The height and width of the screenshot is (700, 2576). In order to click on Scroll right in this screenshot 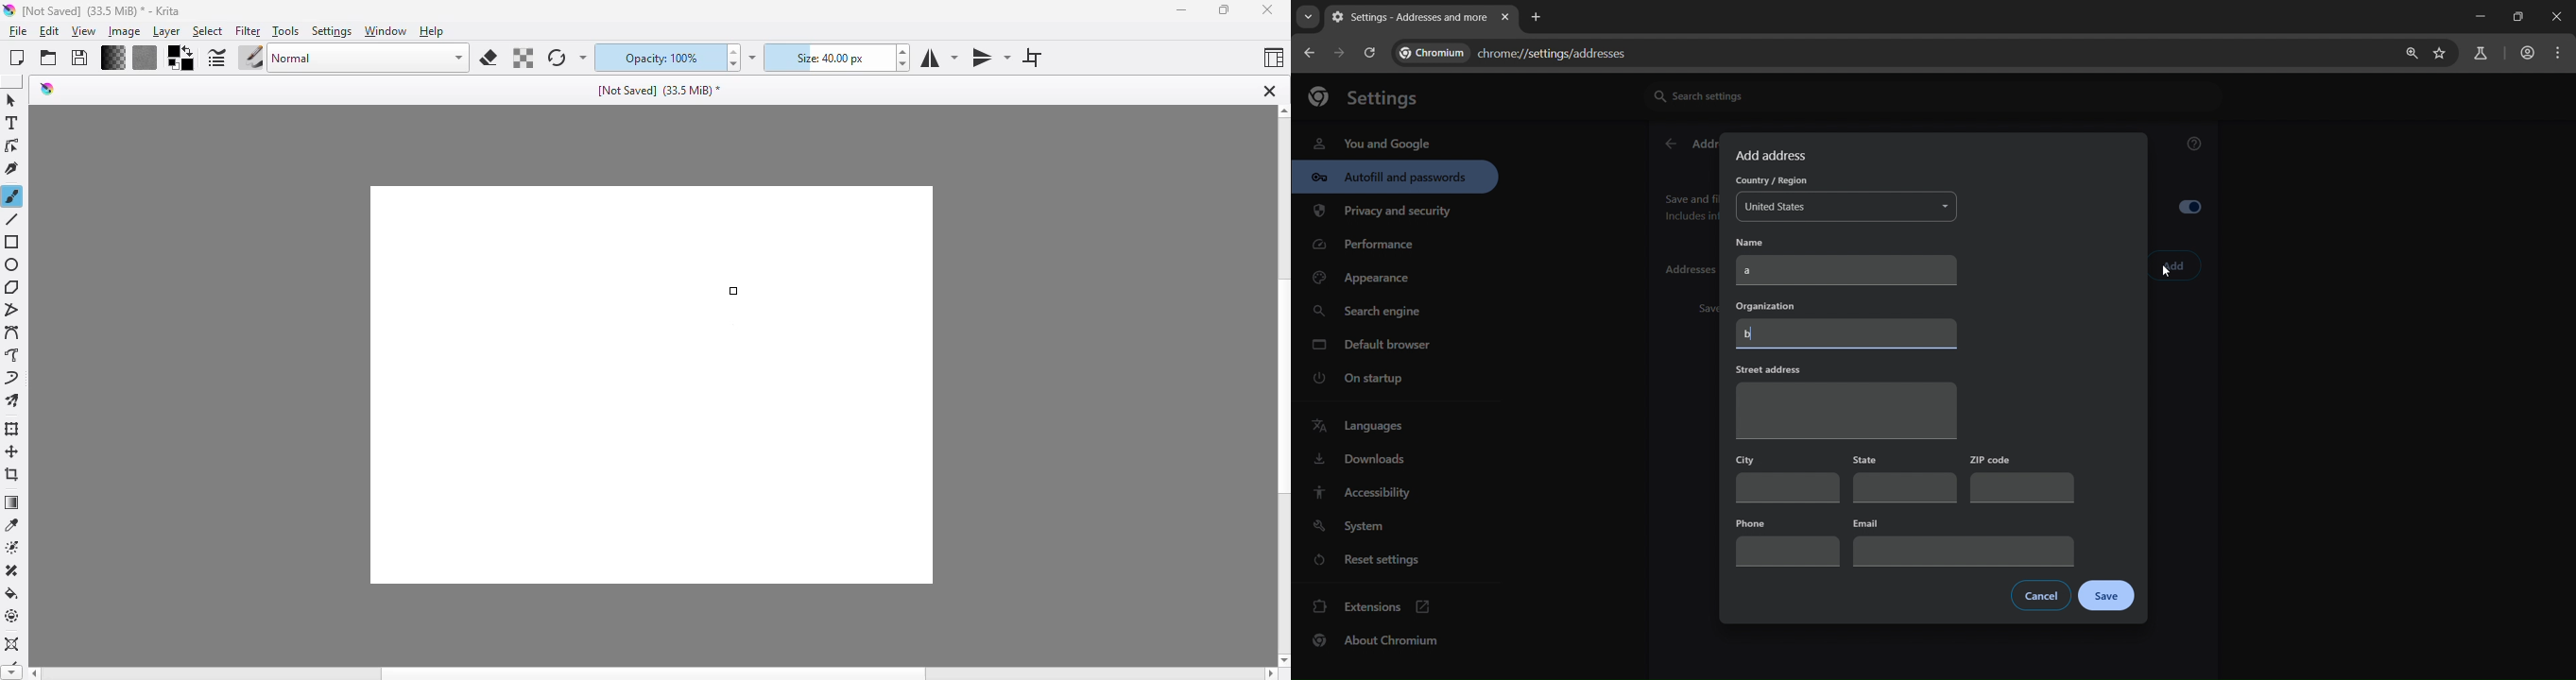, I will do `click(1272, 673)`.